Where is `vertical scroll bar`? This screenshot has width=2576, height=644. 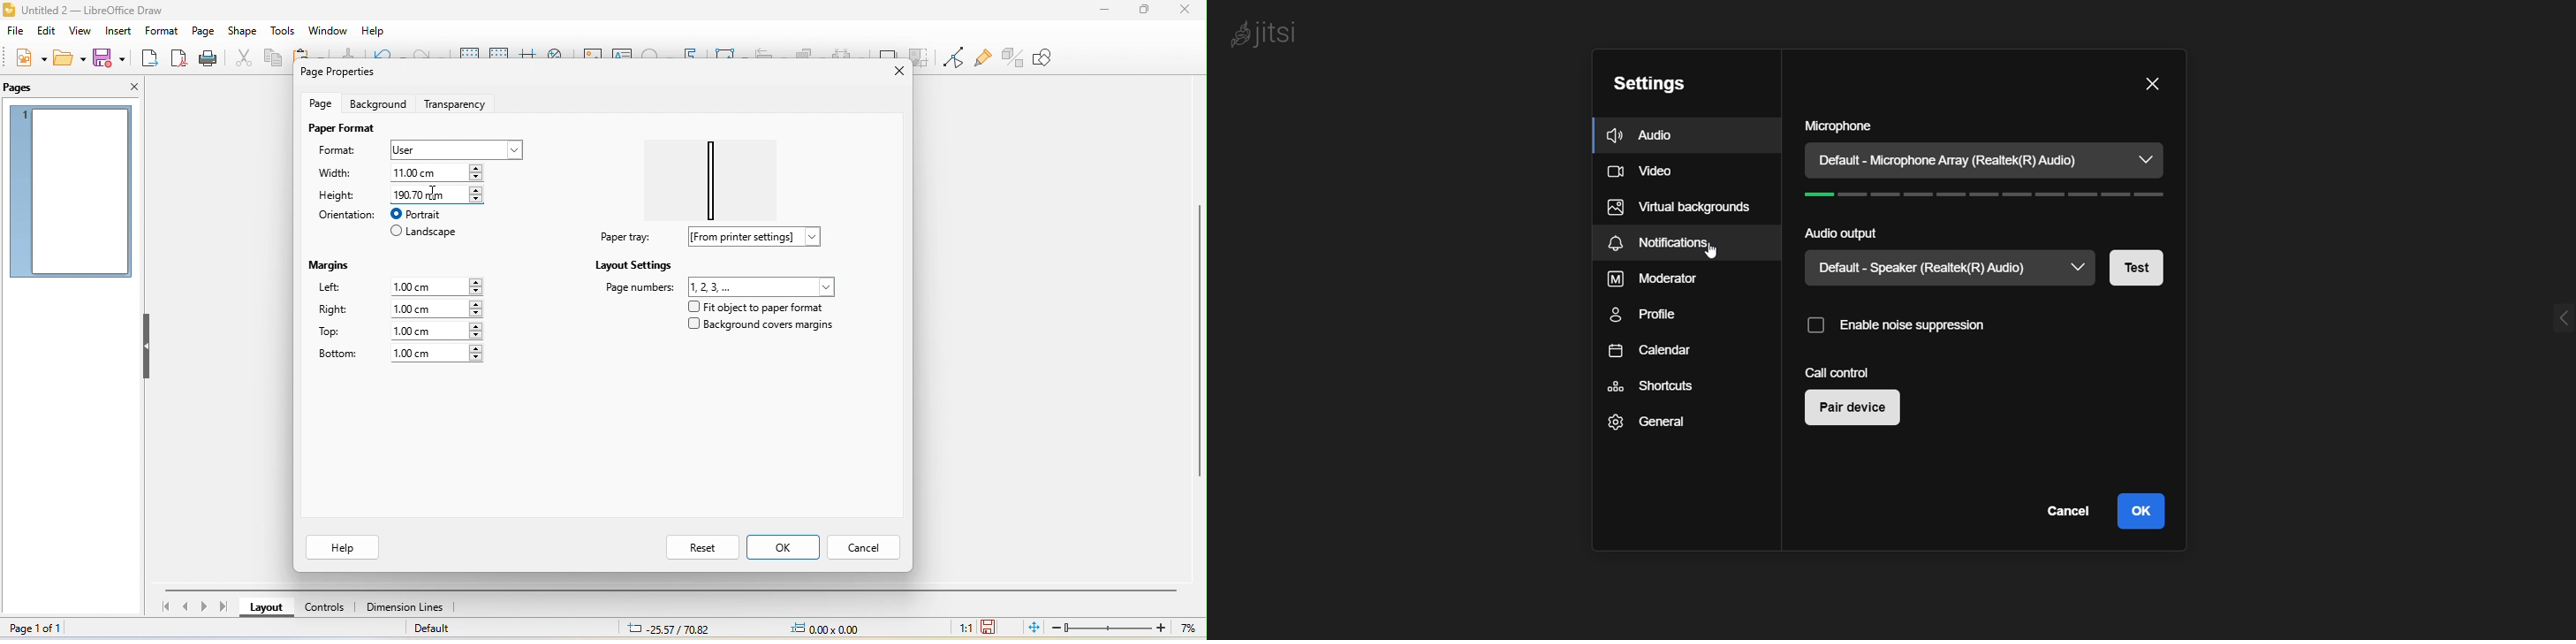 vertical scroll bar is located at coordinates (1199, 336).